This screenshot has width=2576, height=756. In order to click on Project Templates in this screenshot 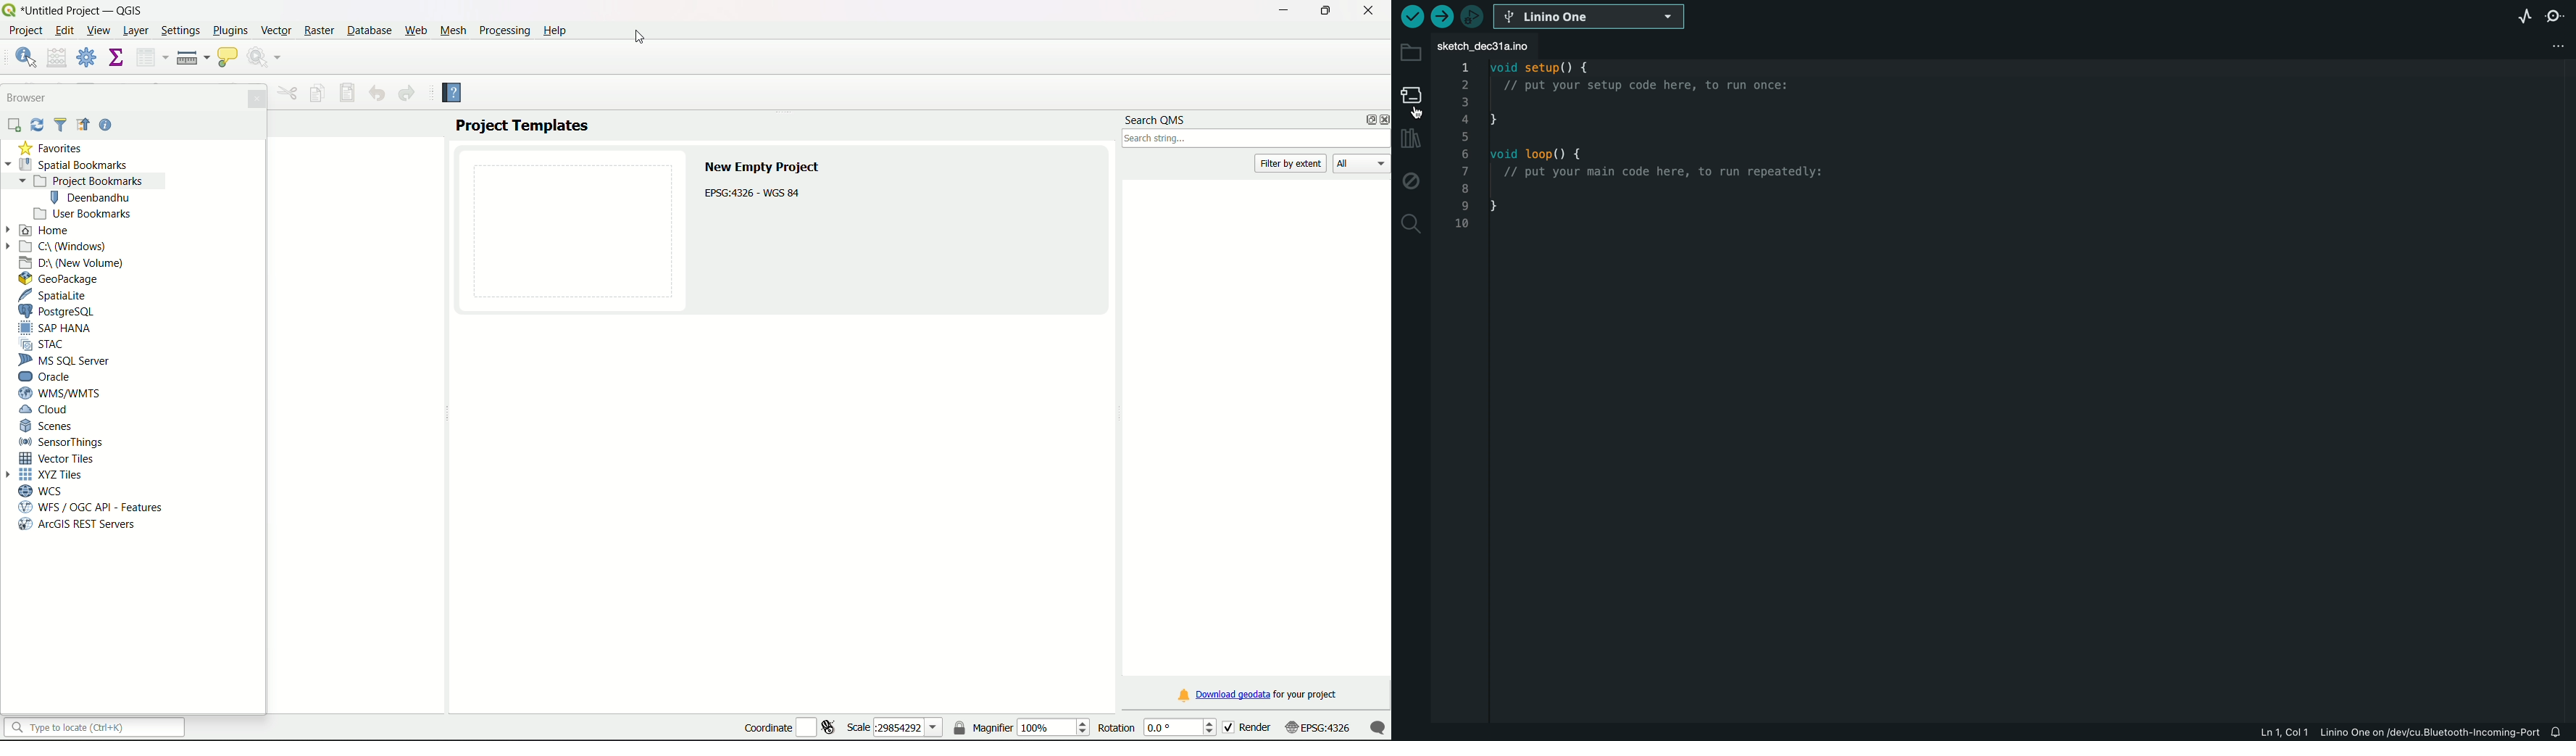, I will do `click(525, 126)`.